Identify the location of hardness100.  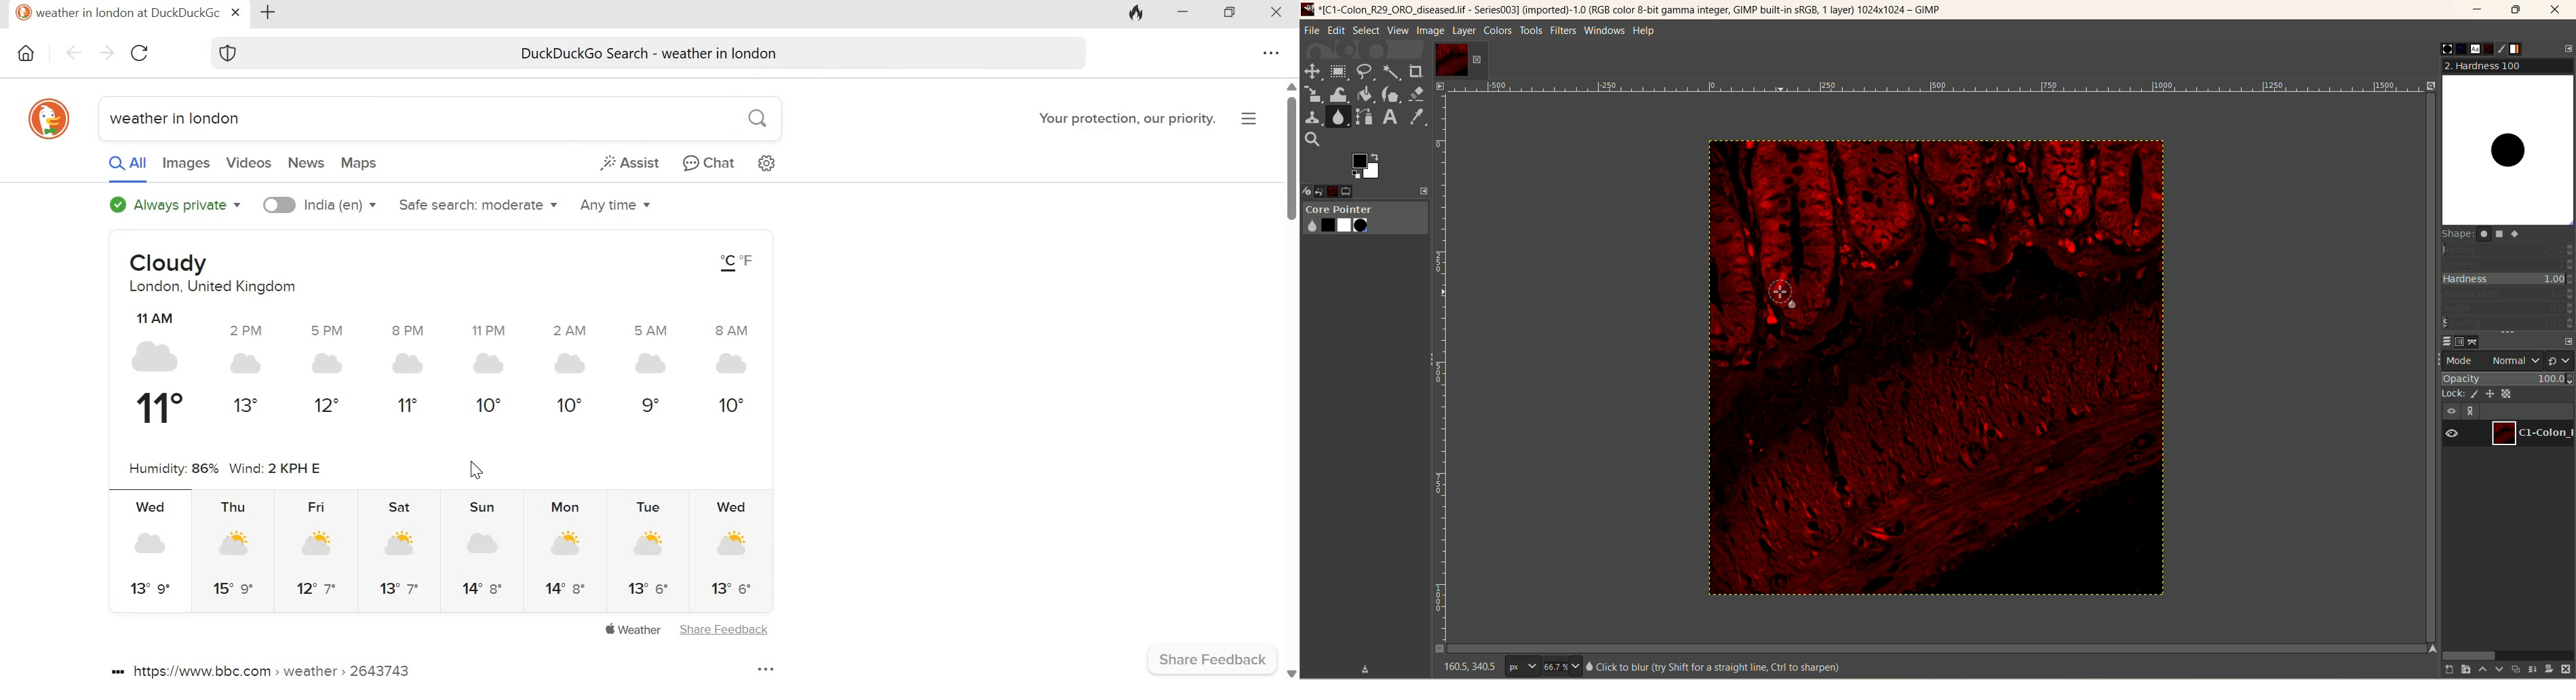
(2508, 142).